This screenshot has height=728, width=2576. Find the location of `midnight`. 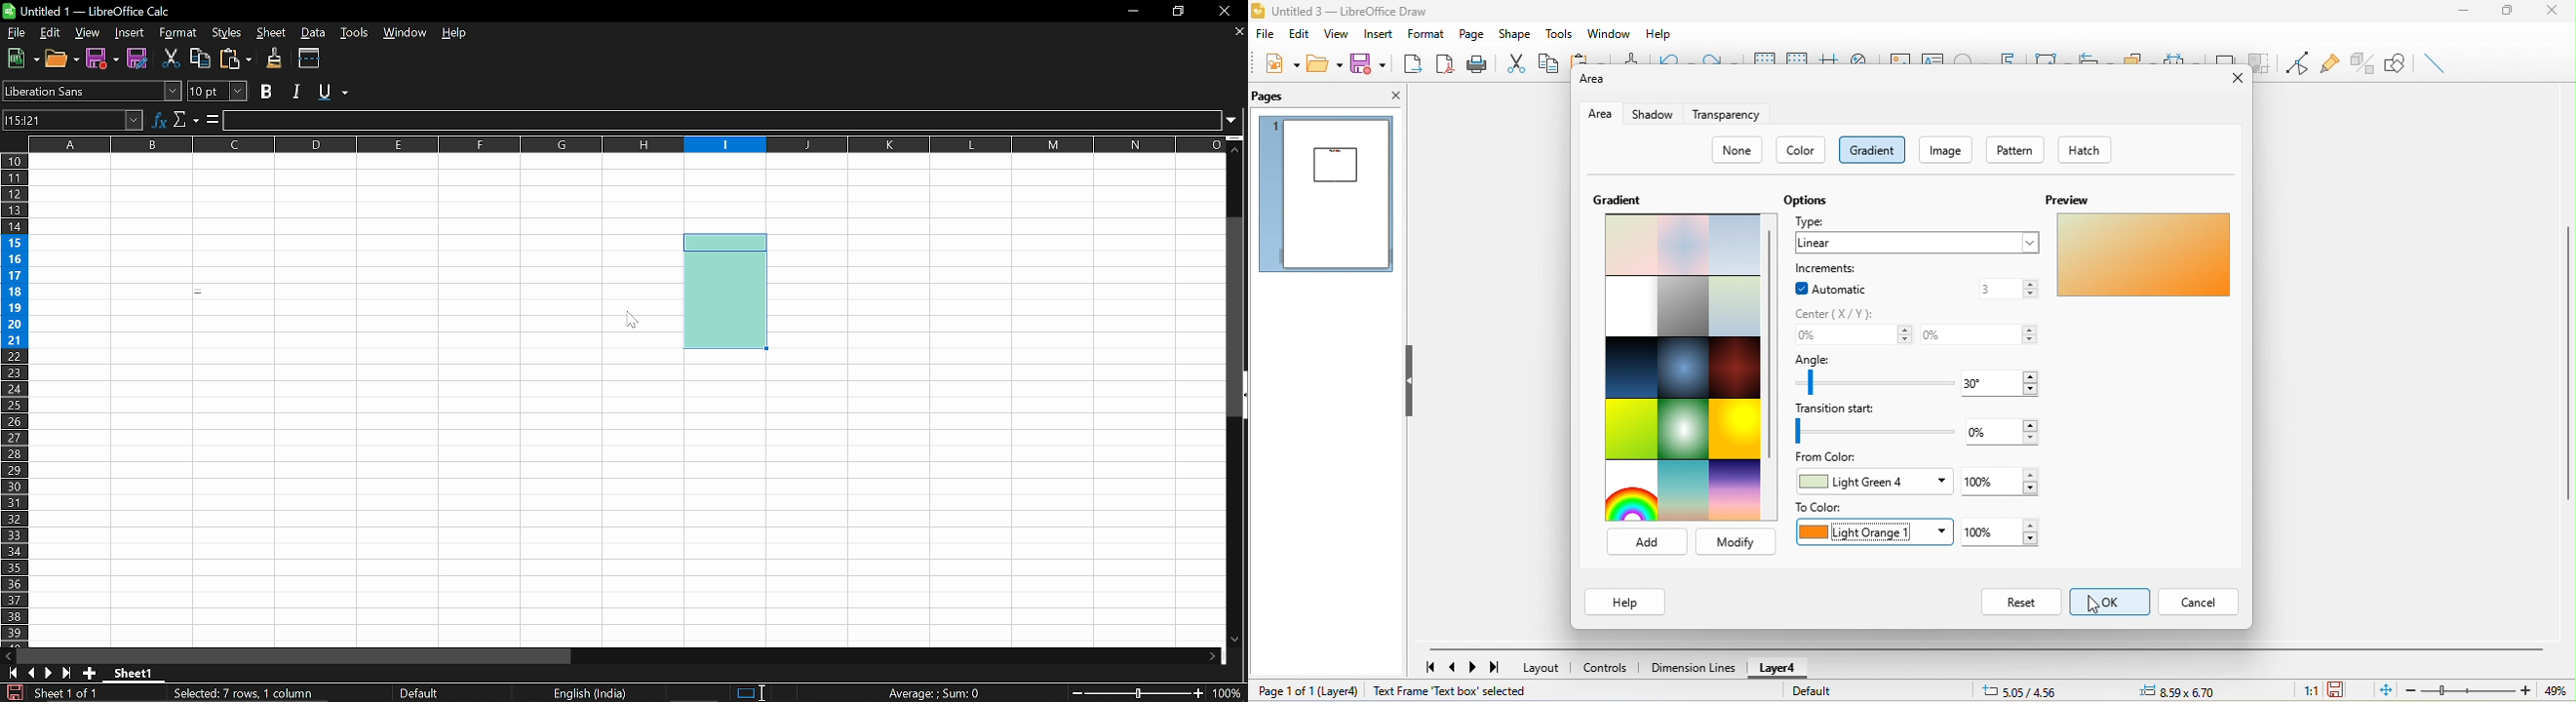

midnight is located at coordinates (1630, 370).